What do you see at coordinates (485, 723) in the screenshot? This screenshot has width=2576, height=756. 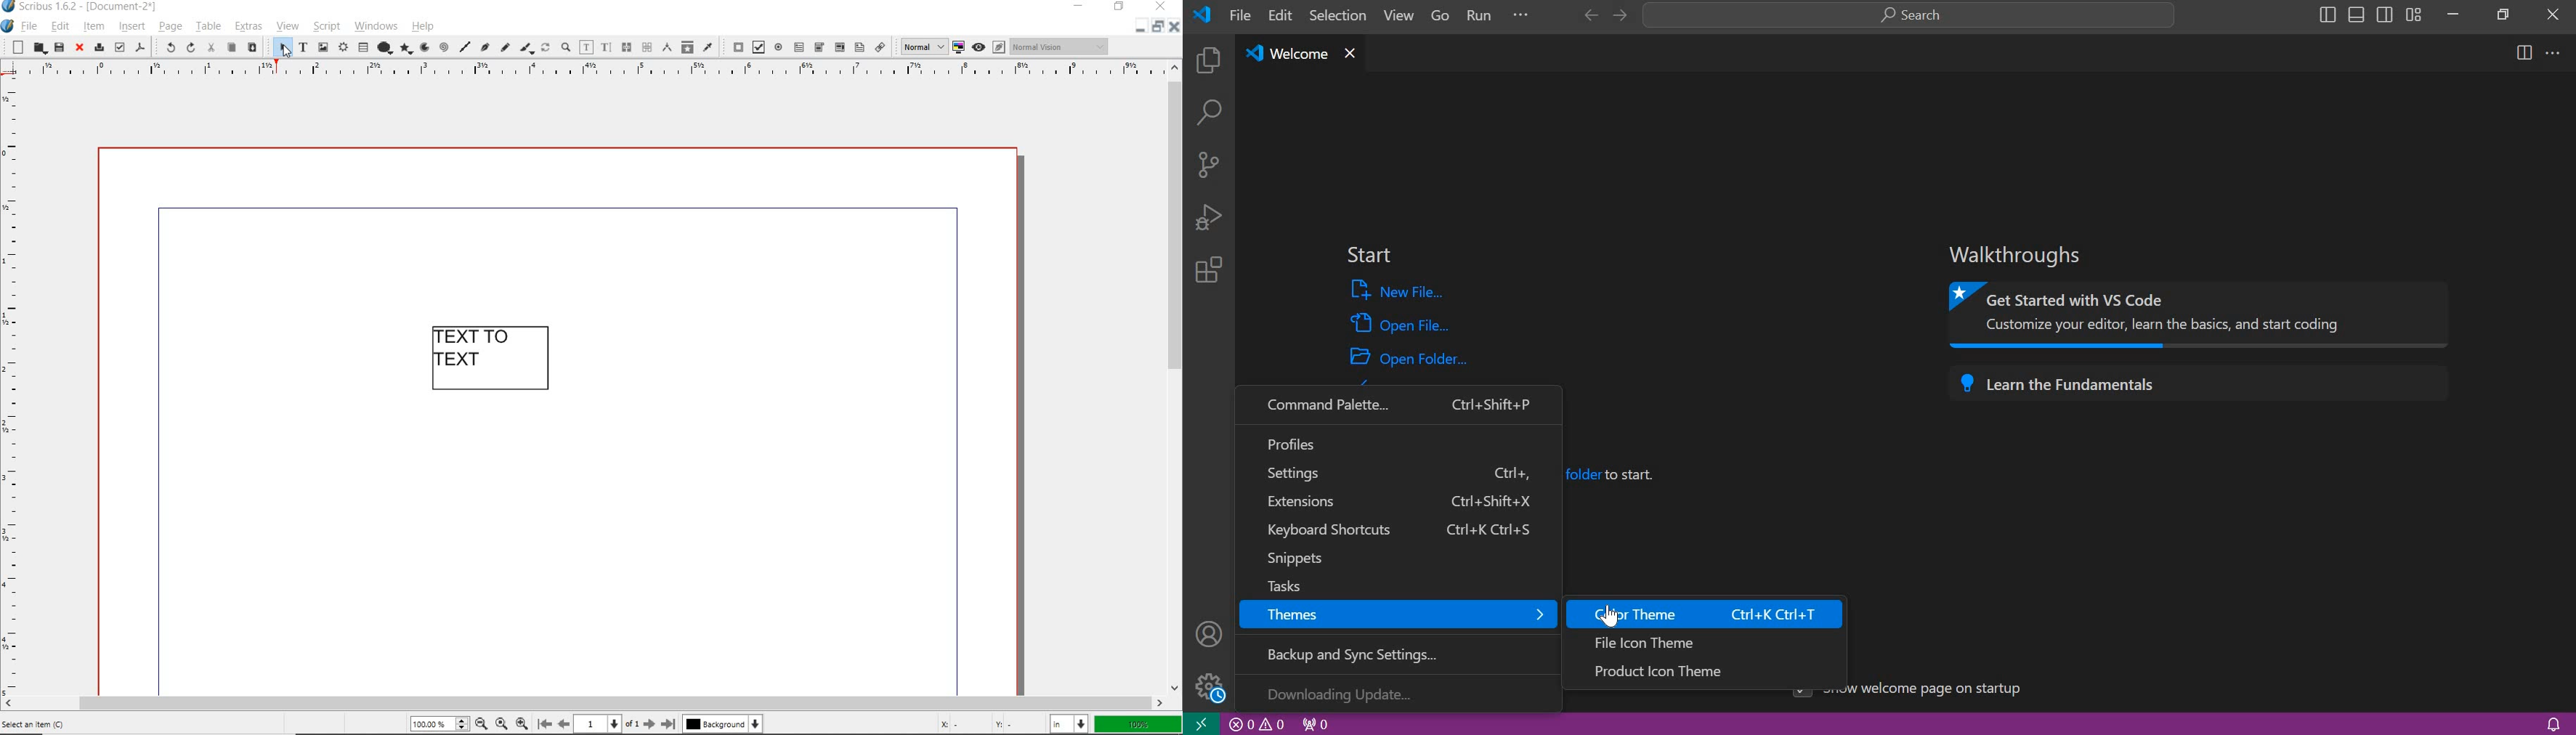 I see `zoom out` at bounding box center [485, 723].